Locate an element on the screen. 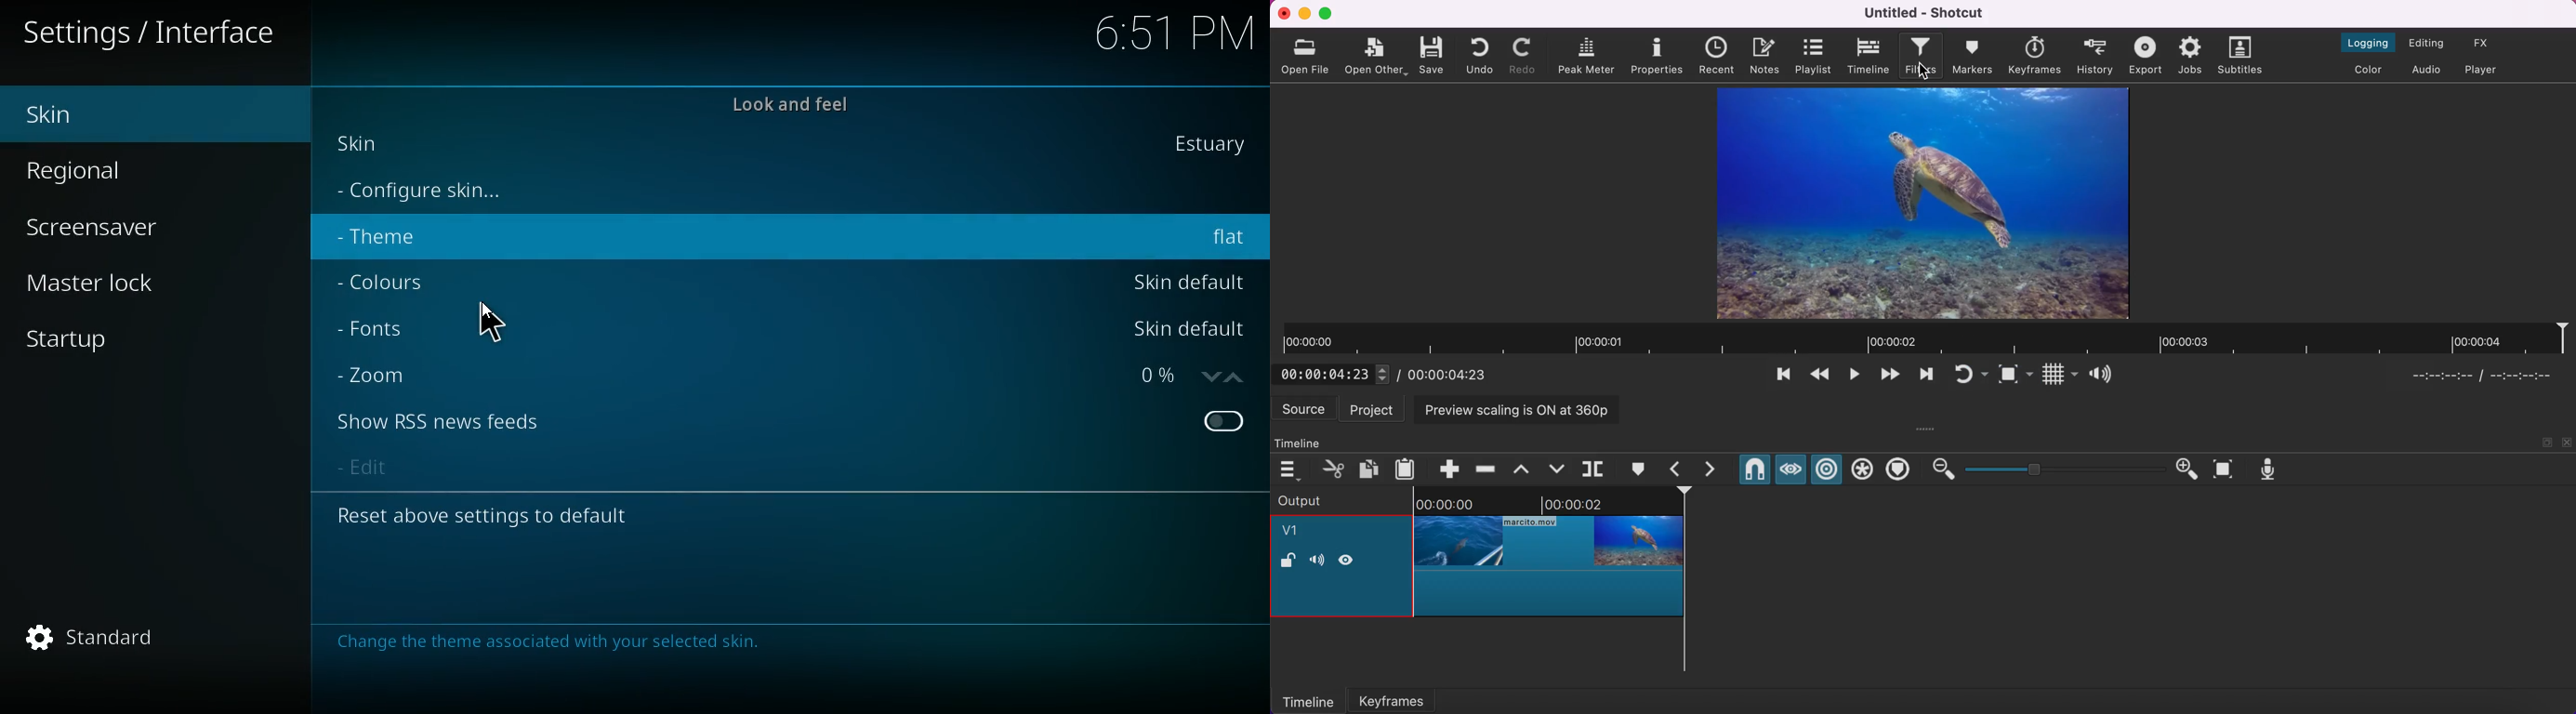 This screenshot has height=728, width=2576. standard is located at coordinates (161, 640).